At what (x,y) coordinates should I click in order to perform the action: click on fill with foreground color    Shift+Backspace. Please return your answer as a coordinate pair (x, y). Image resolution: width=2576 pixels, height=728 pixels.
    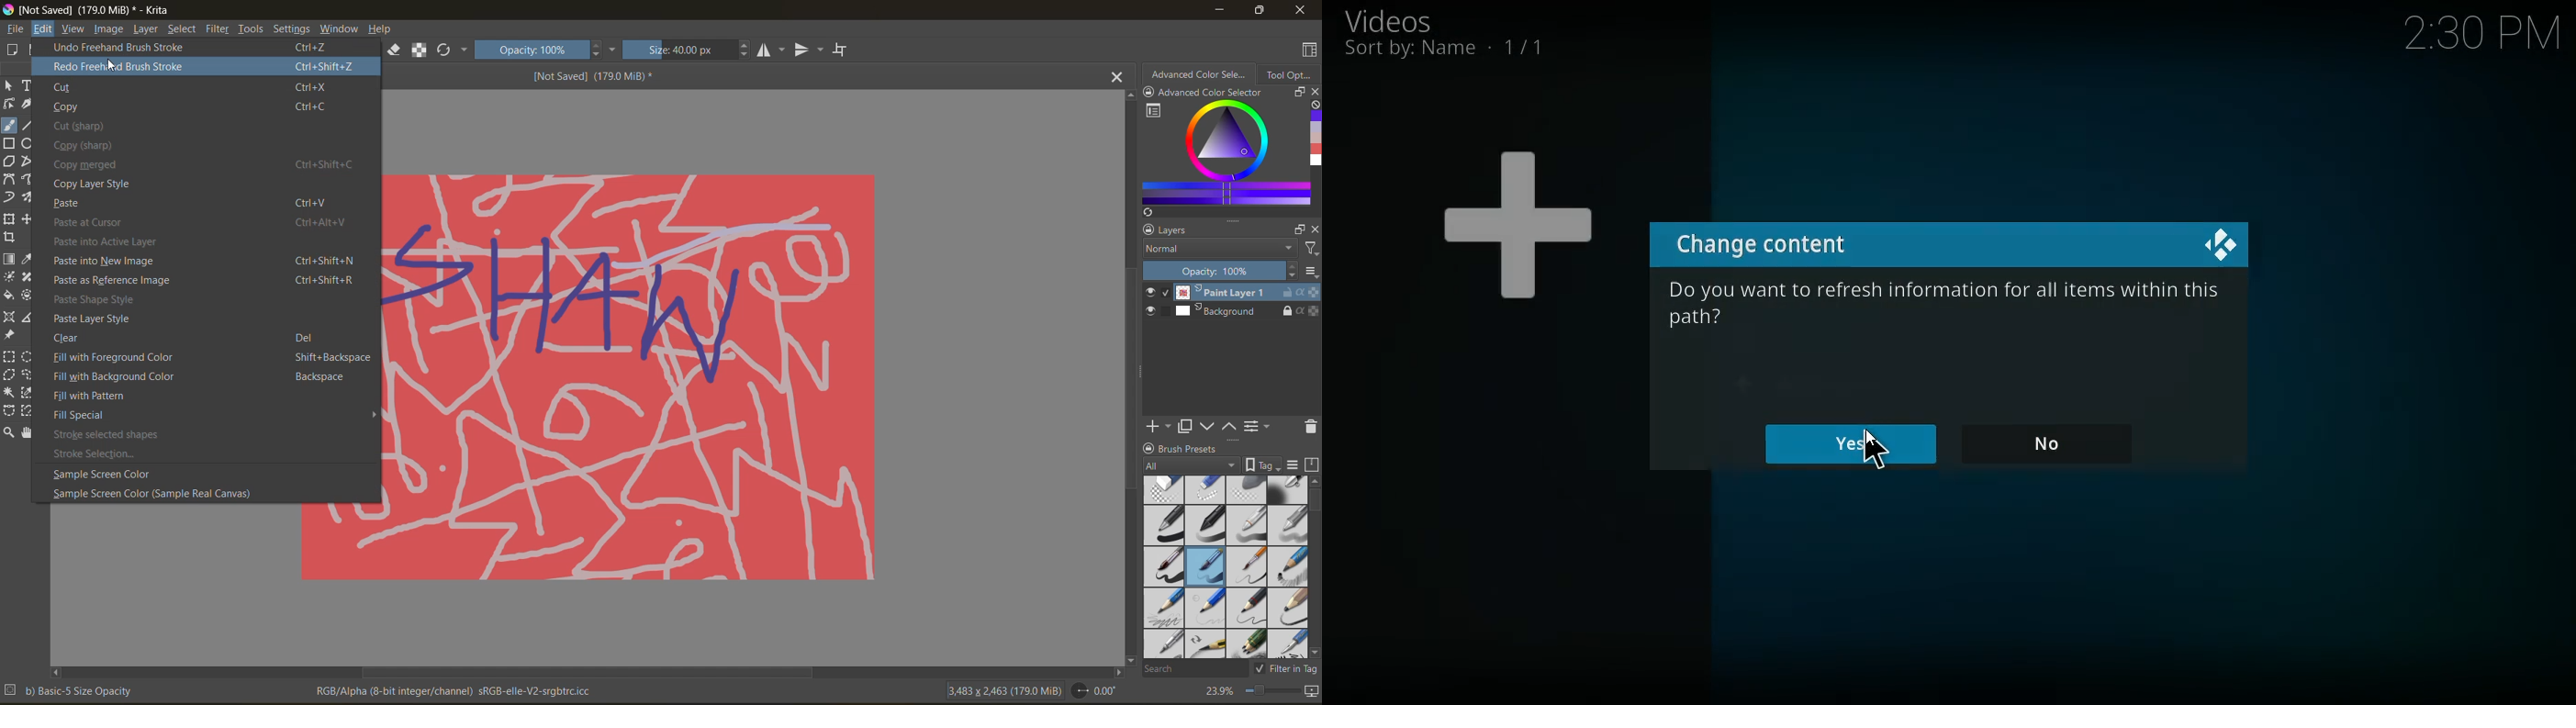
    Looking at the image, I should click on (210, 358).